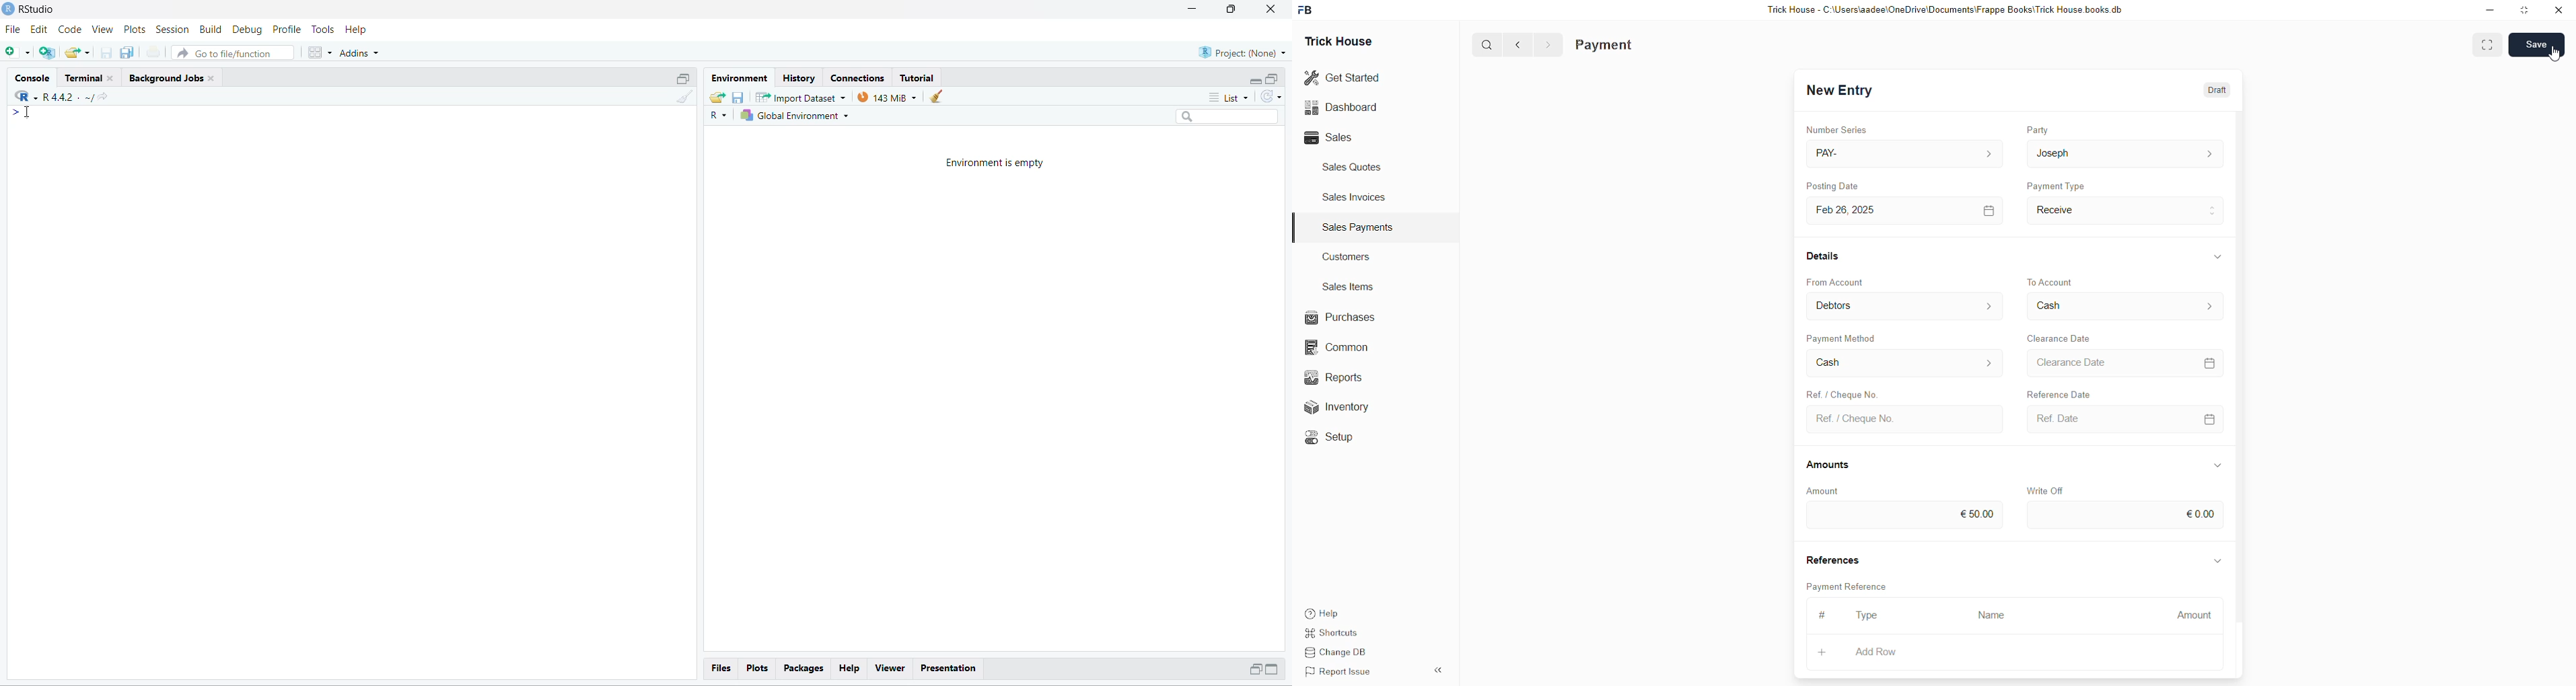 Image resolution: width=2576 pixels, height=700 pixels. What do you see at coordinates (1518, 45) in the screenshot?
I see `Back` at bounding box center [1518, 45].